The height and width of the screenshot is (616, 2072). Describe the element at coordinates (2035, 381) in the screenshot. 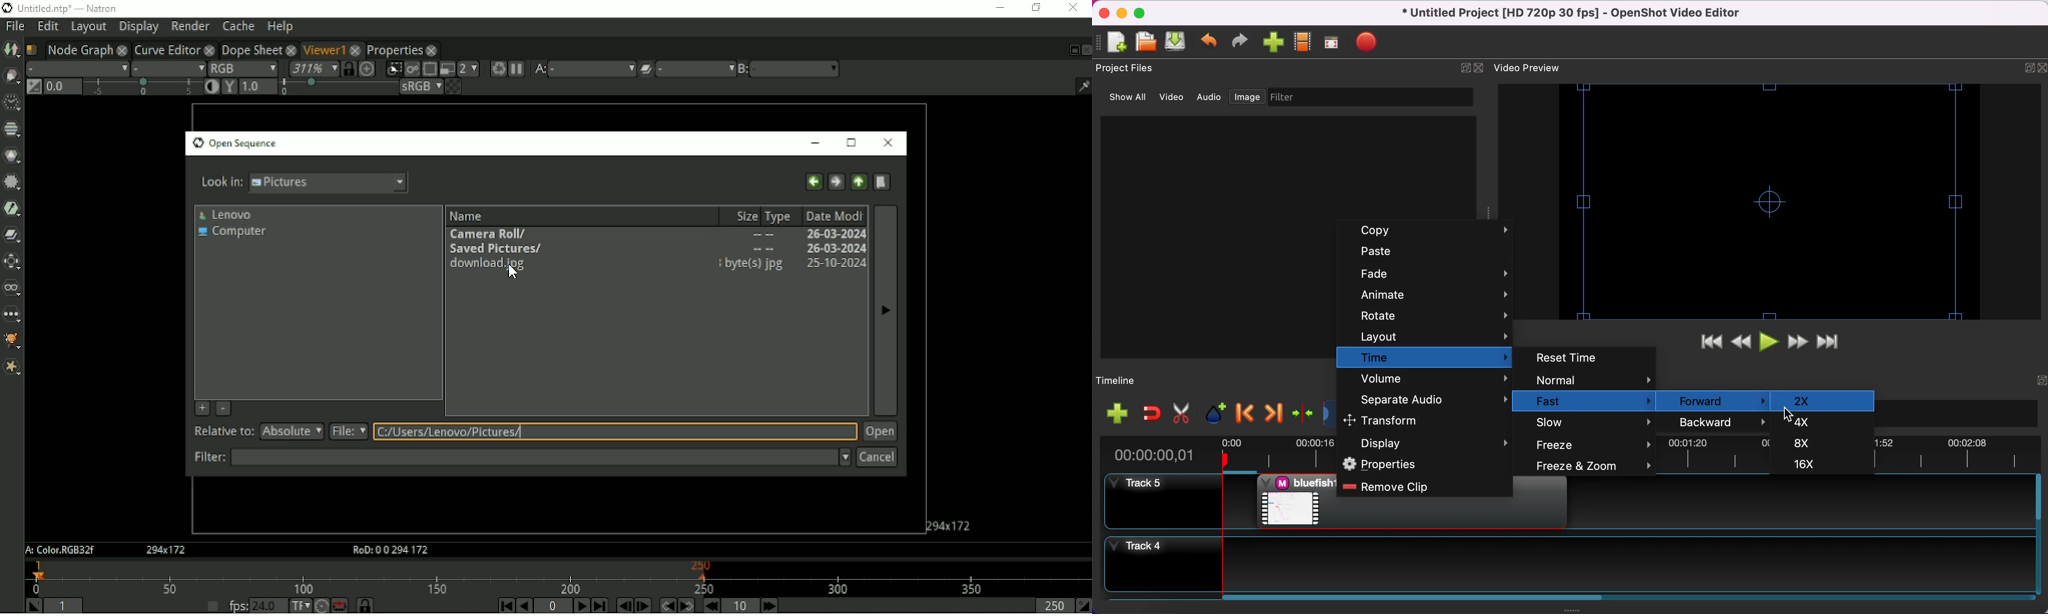

I see `expand/hide` at that location.